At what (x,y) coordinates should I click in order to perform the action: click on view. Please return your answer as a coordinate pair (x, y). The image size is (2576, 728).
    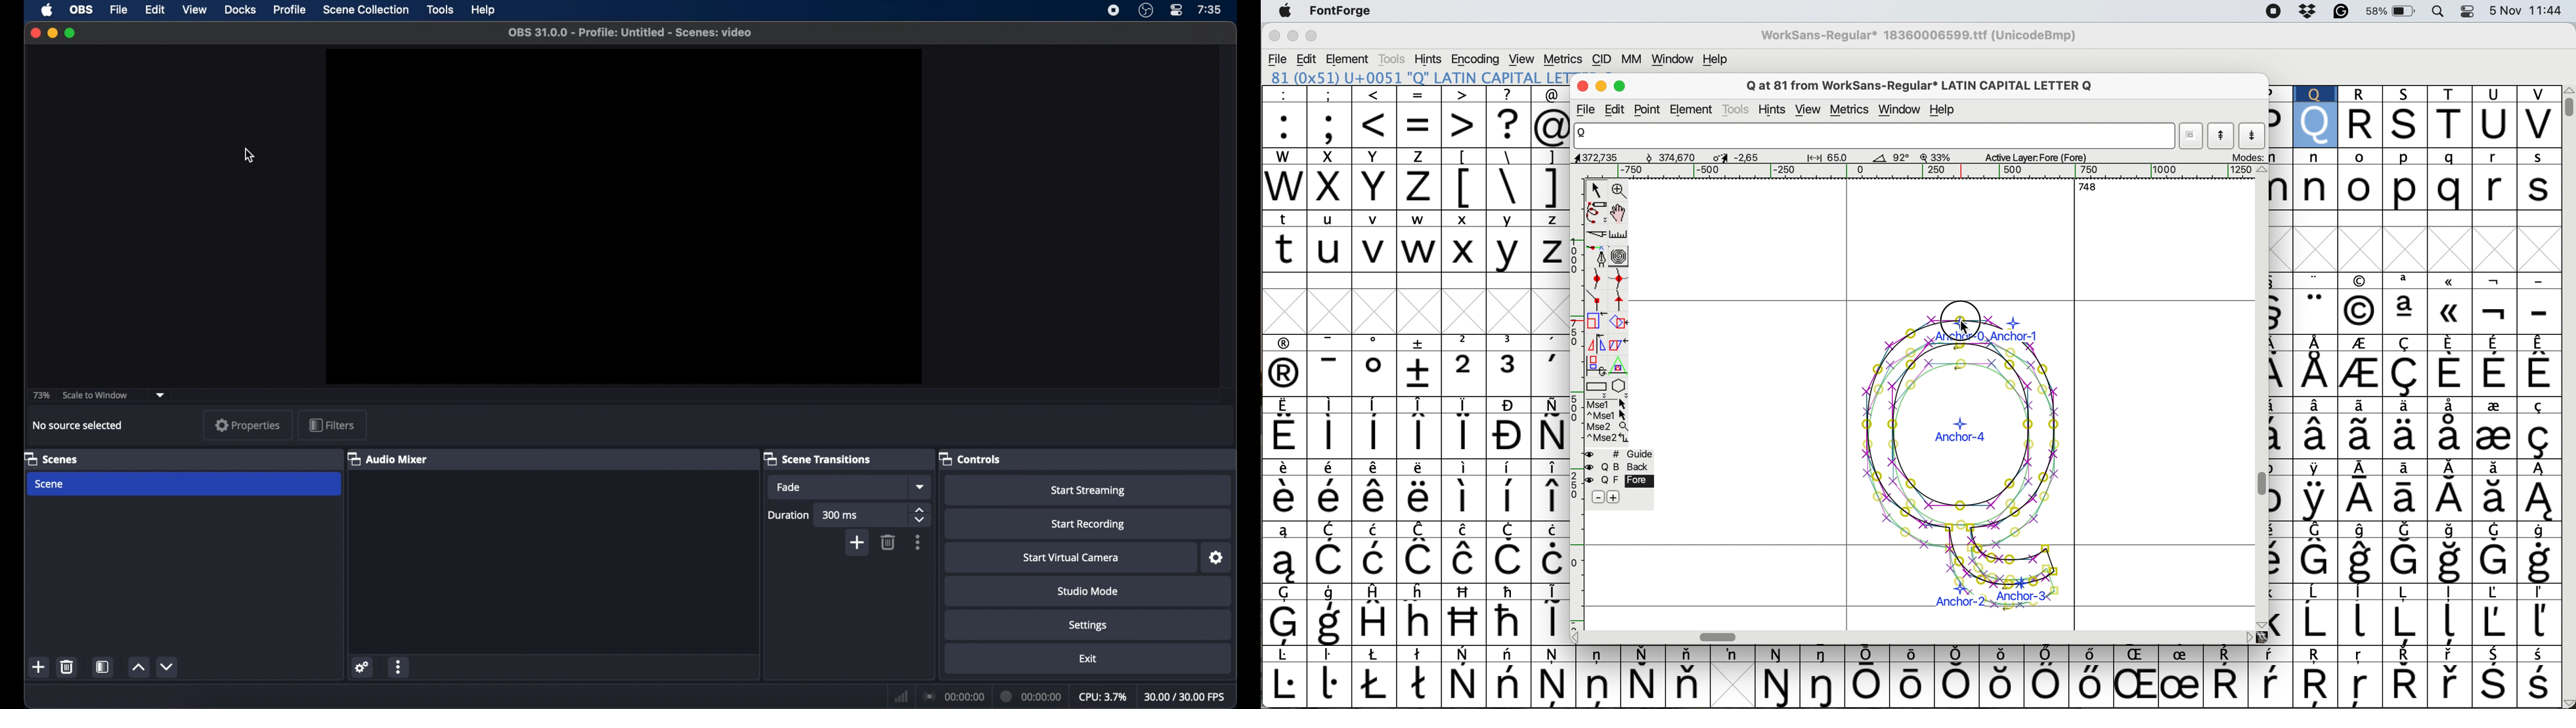
    Looking at the image, I should click on (1809, 108).